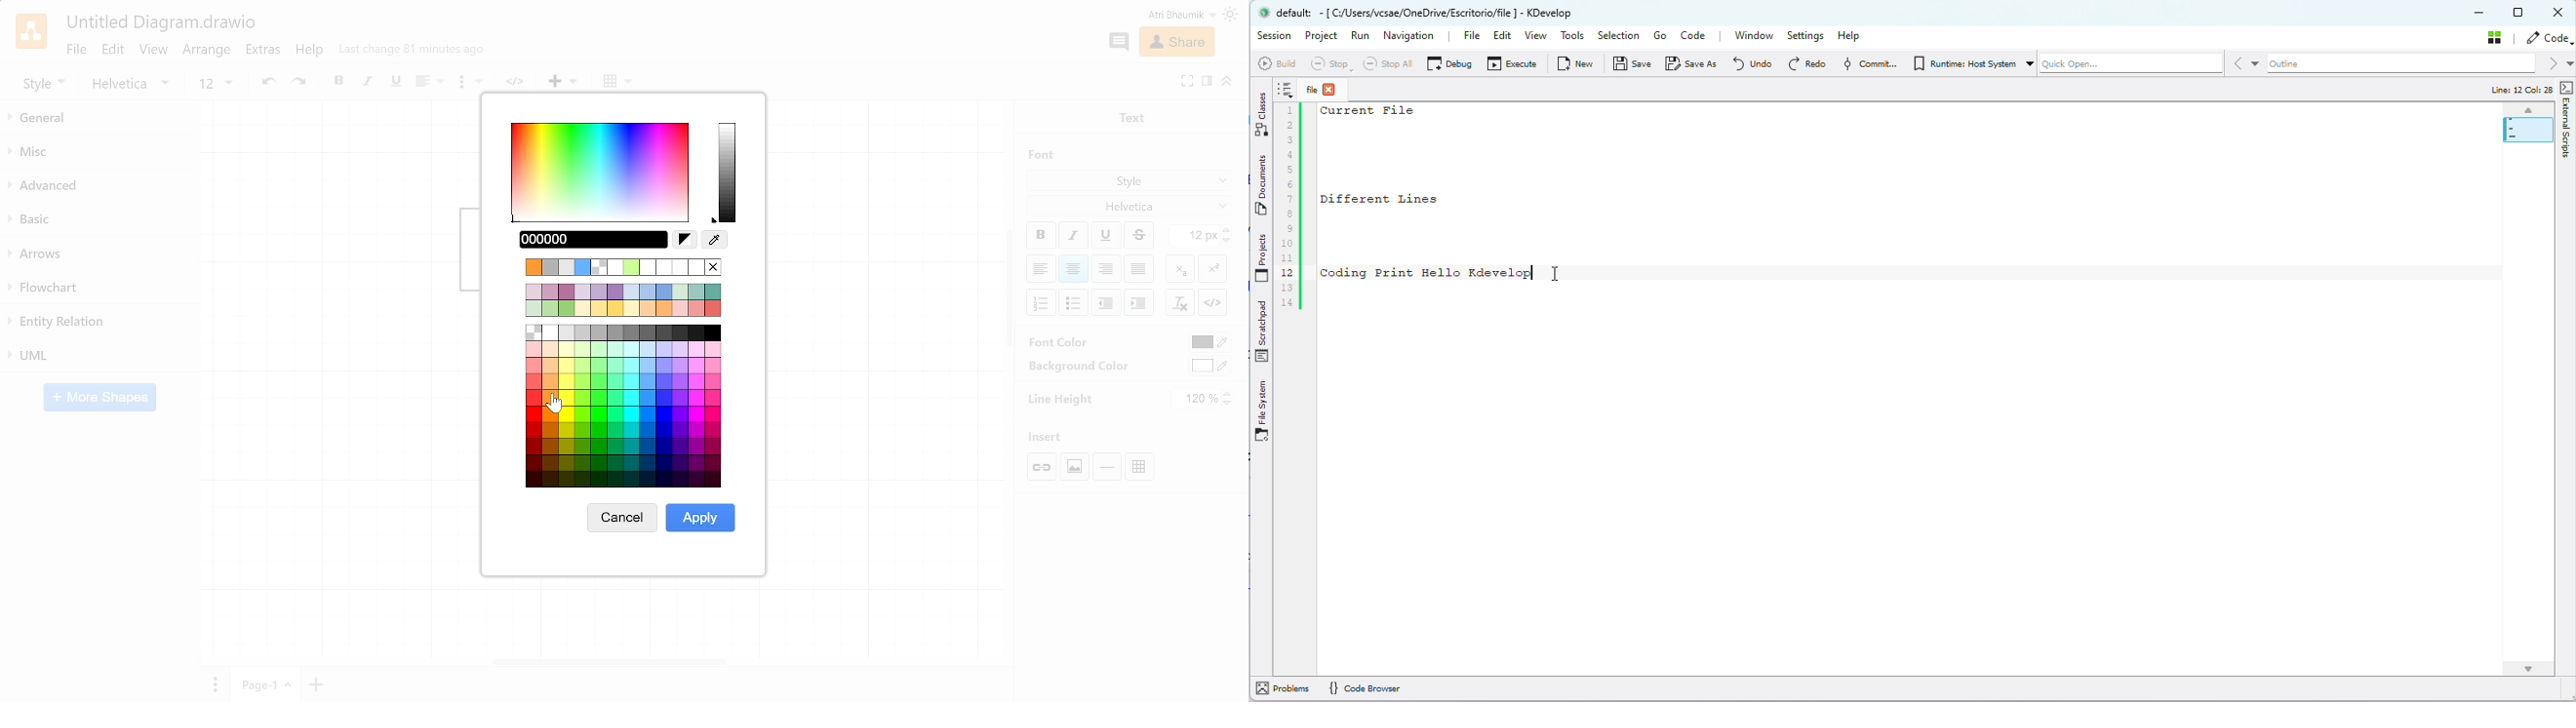  I want to click on Profile, so click(1169, 15).